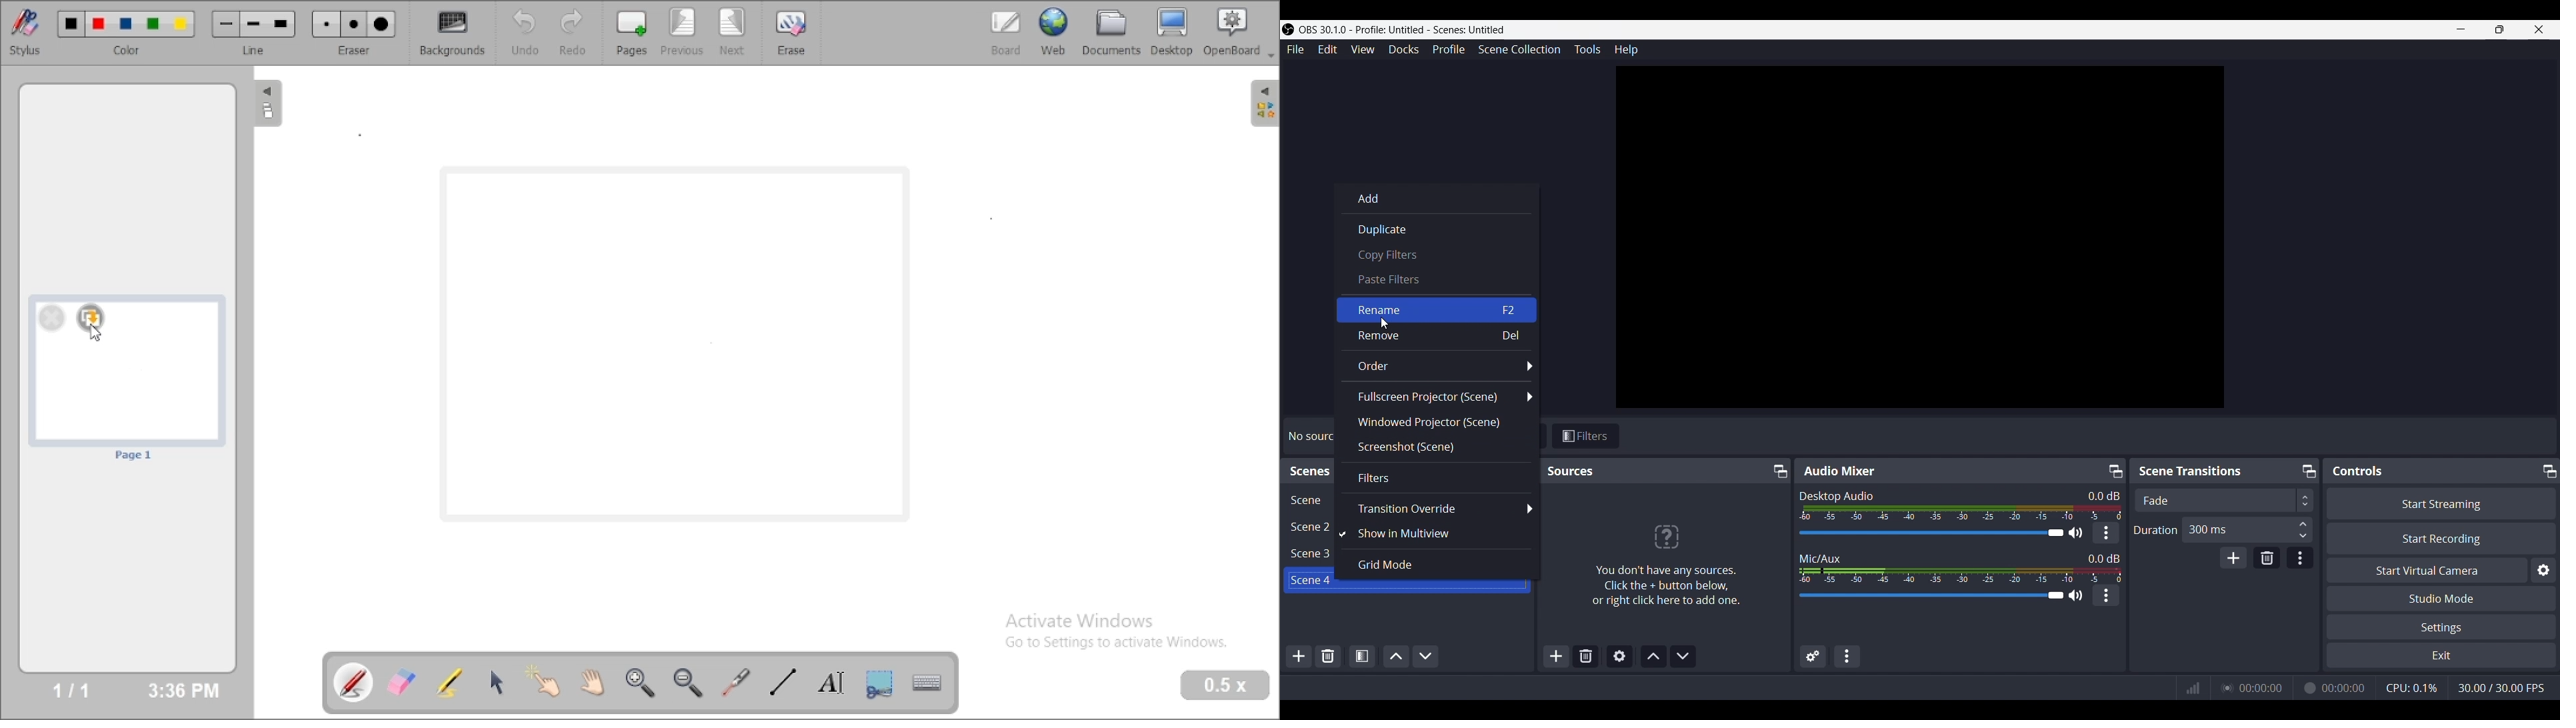  Describe the element at coordinates (1778, 471) in the screenshot. I see ` Undock/Pop-out icon` at that location.